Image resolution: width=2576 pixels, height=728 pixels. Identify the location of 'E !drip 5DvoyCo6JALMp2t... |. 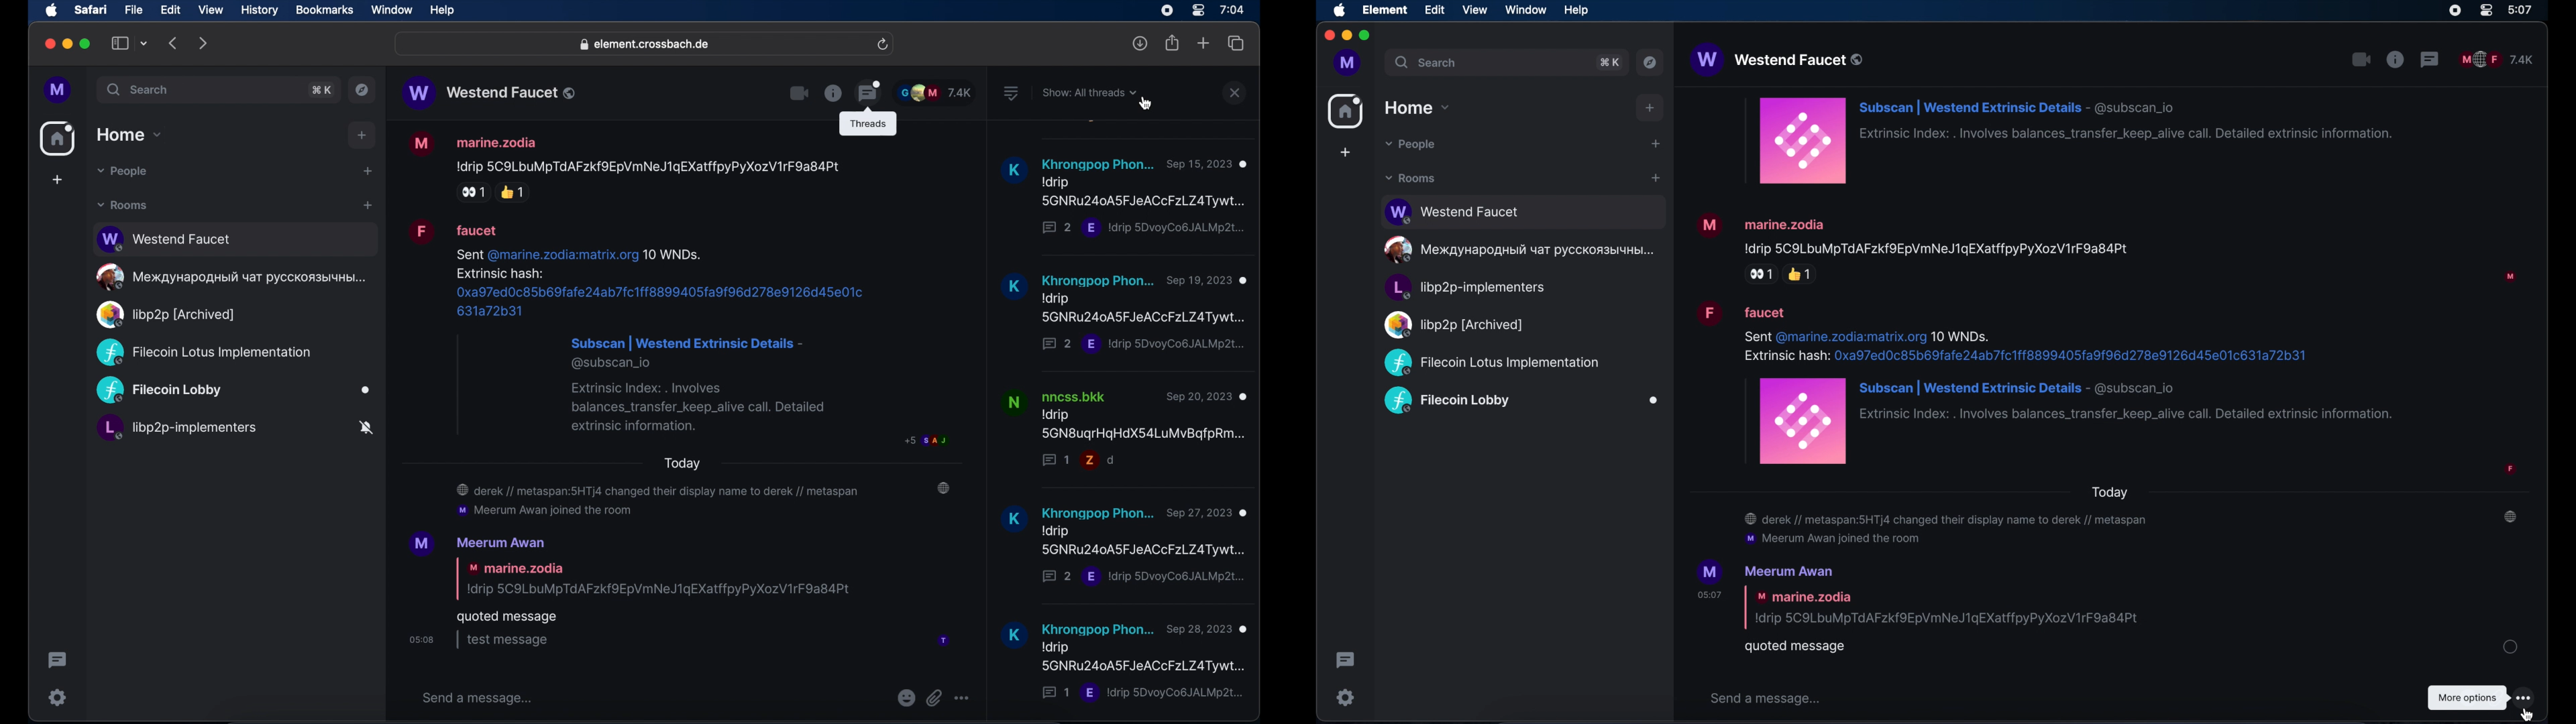
(1171, 345).